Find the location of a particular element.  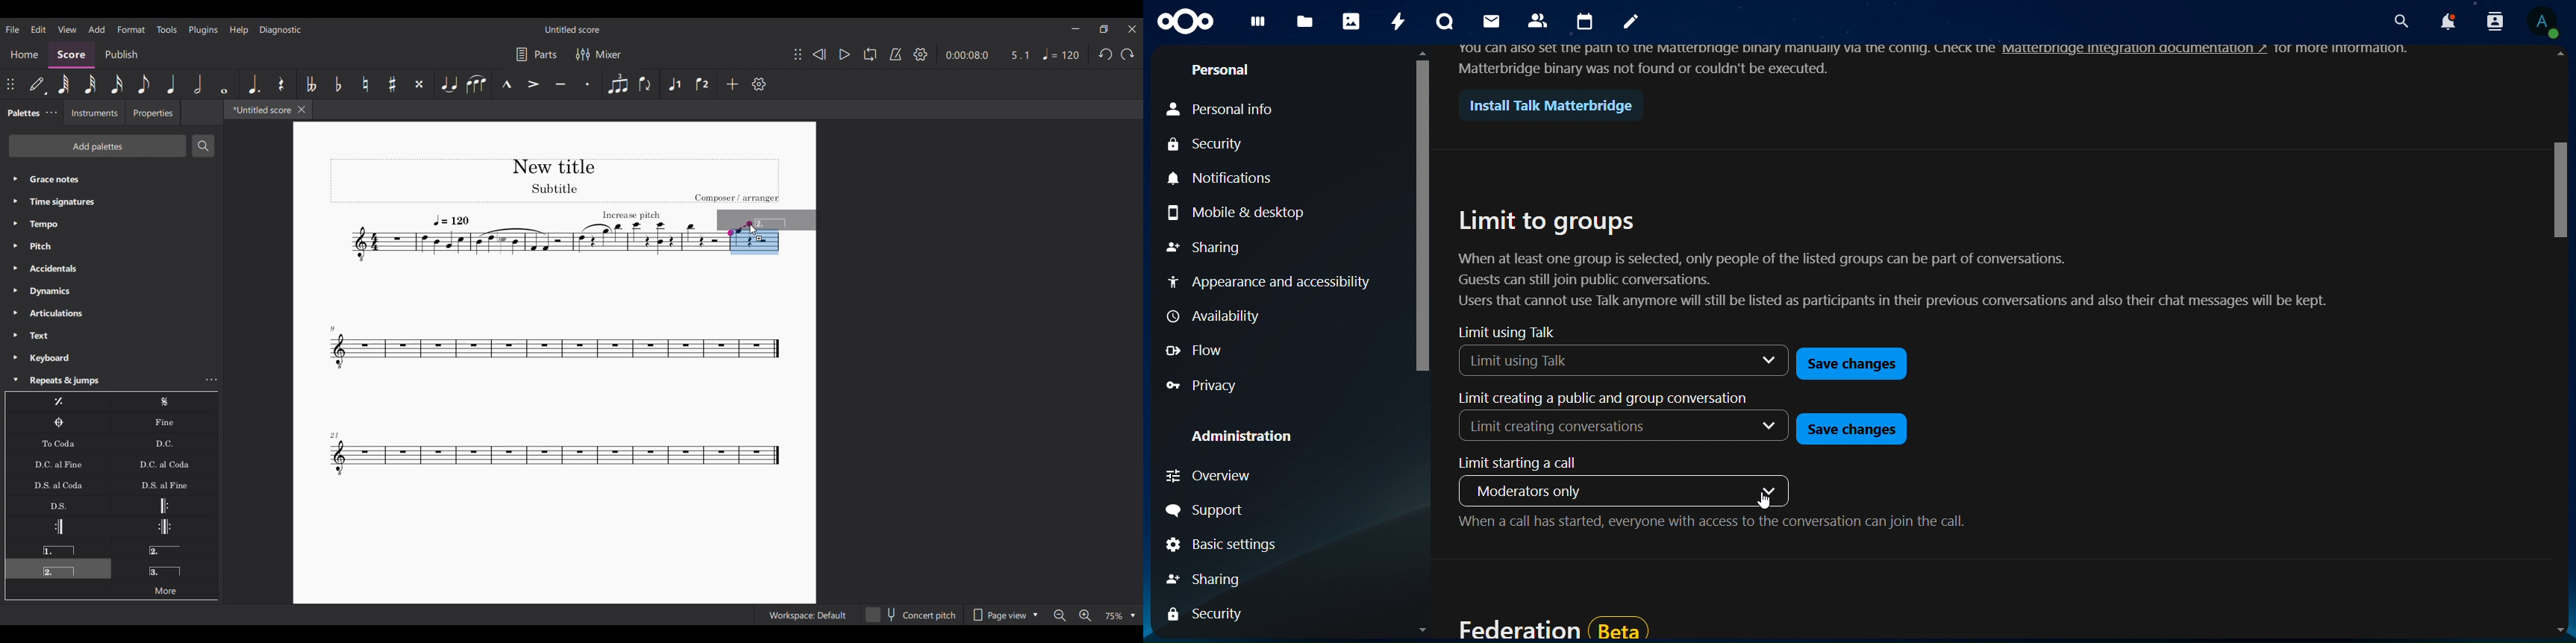

hyperlink is located at coordinates (2136, 48).